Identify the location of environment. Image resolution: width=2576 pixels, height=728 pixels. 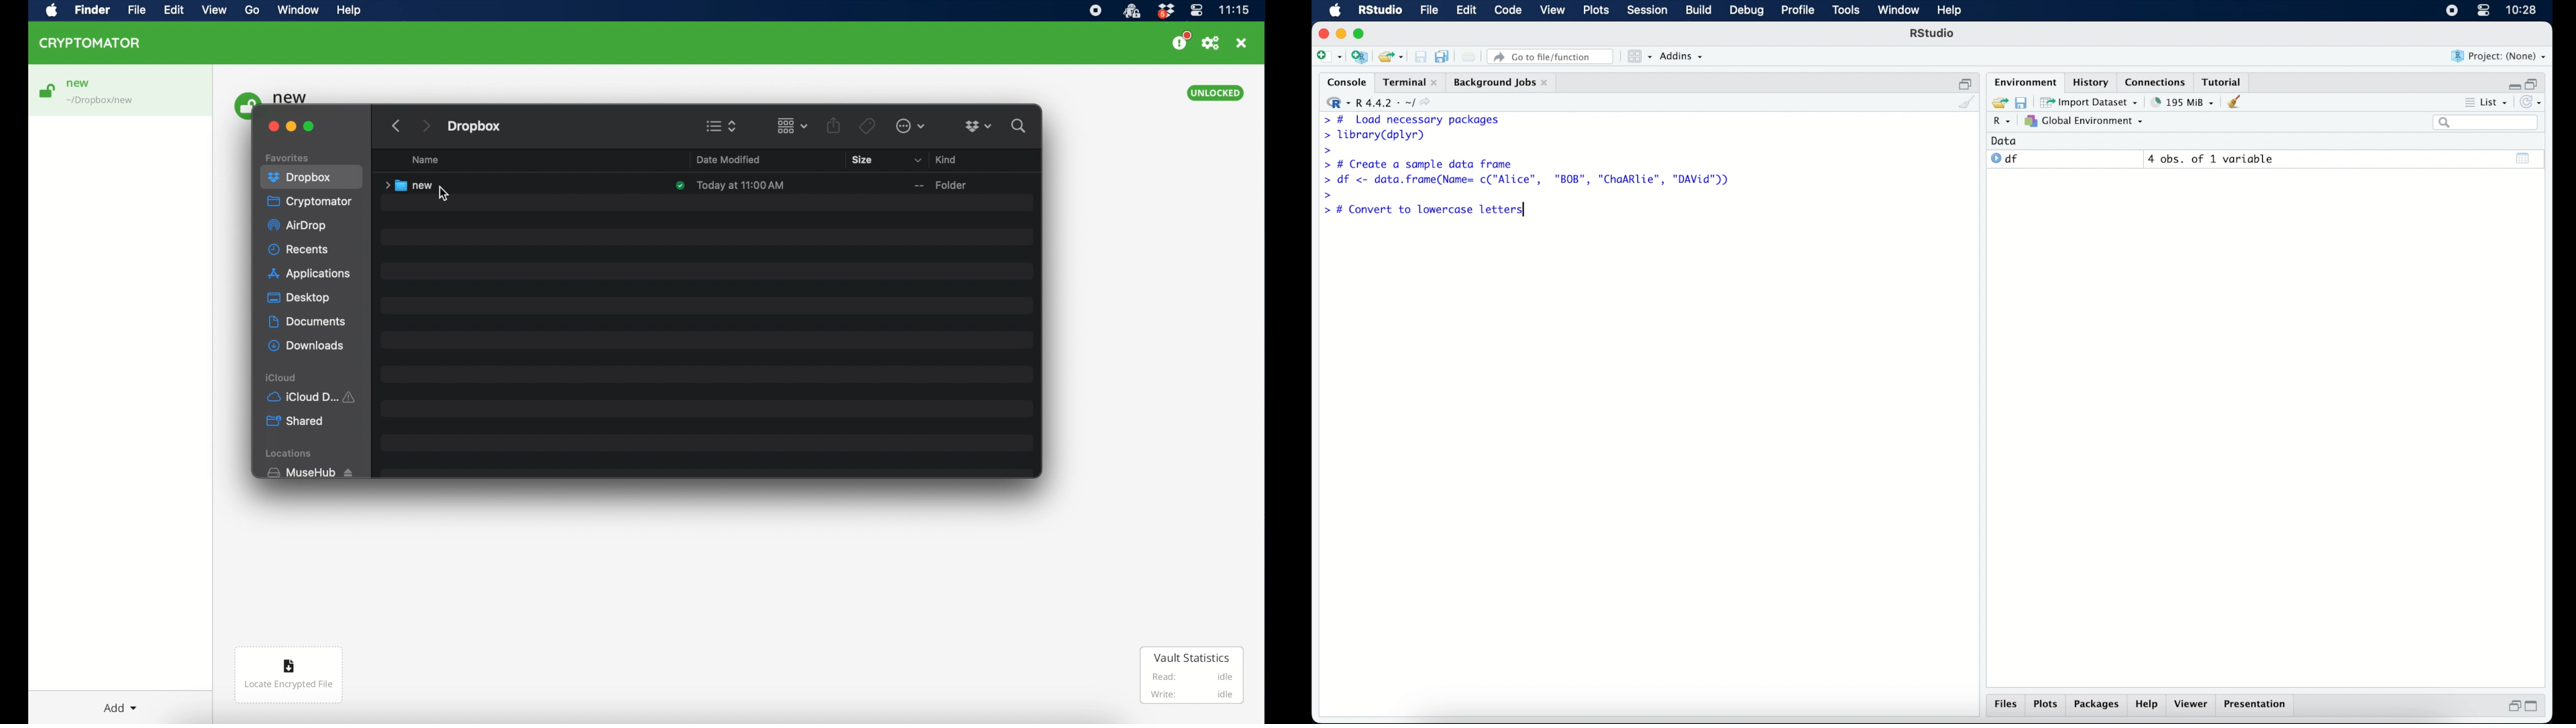
(2023, 81).